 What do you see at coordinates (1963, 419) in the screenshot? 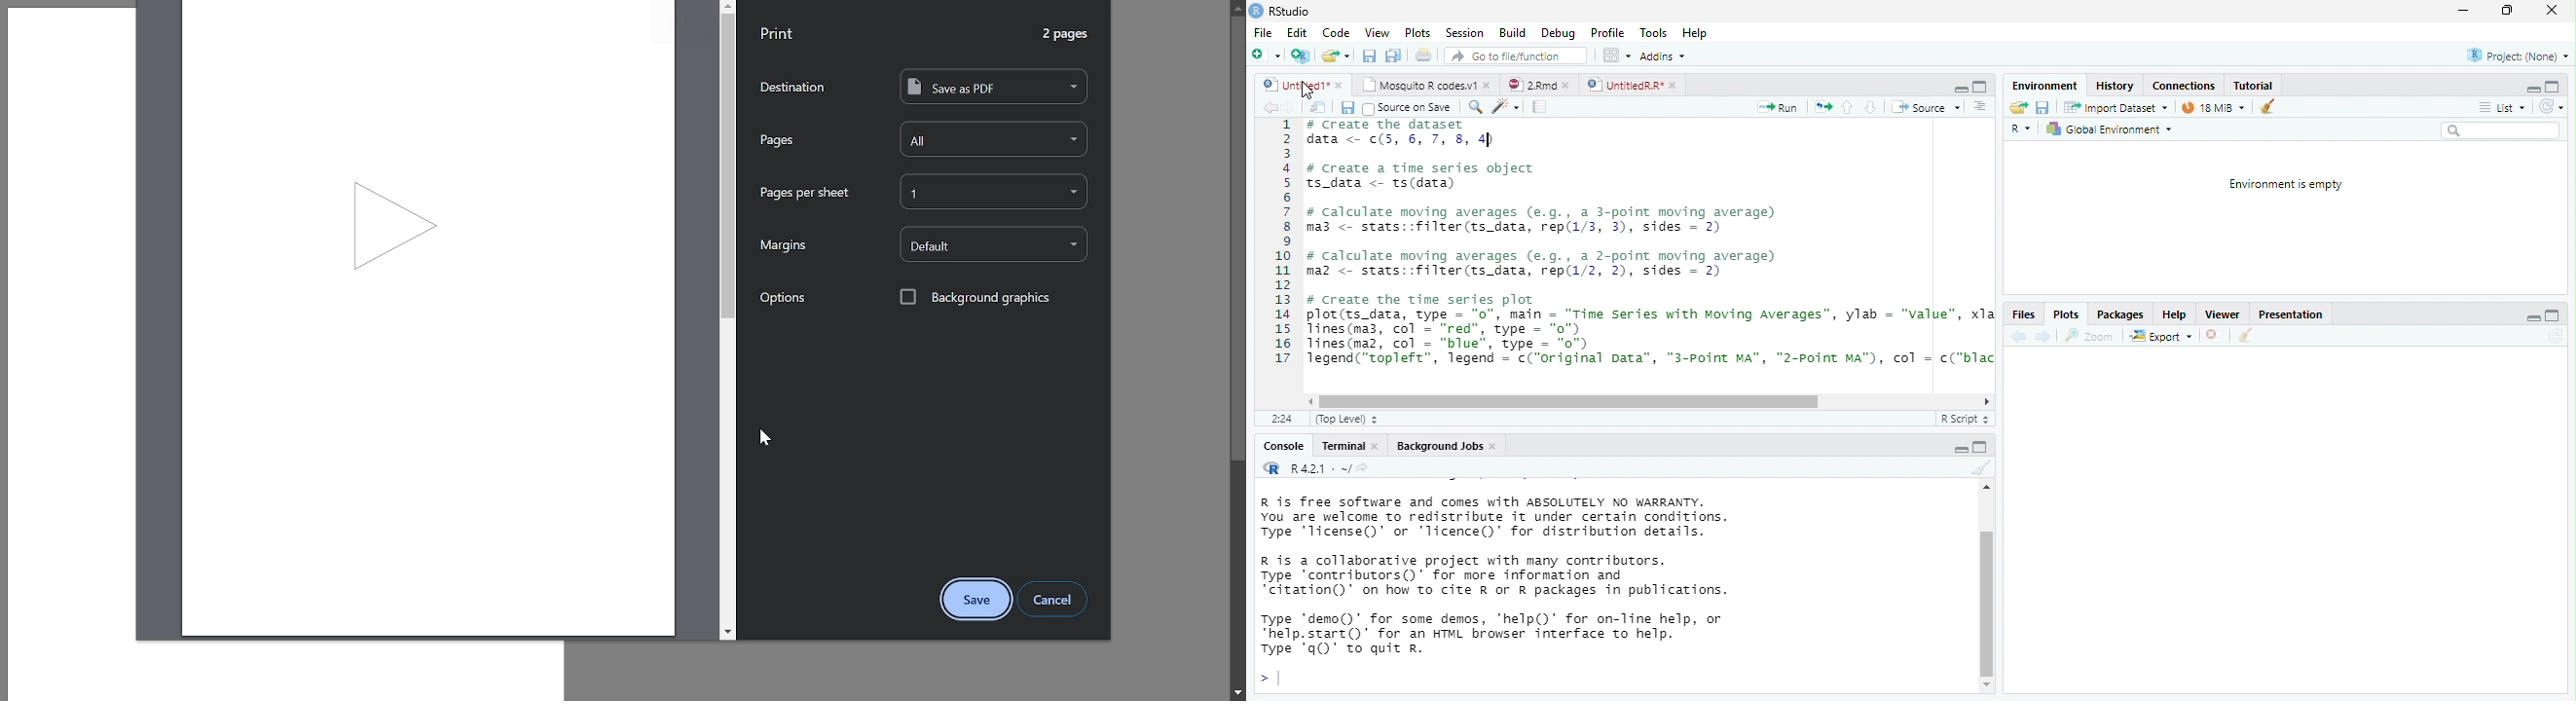
I see `R Script` at bounding box center [1963, 419].